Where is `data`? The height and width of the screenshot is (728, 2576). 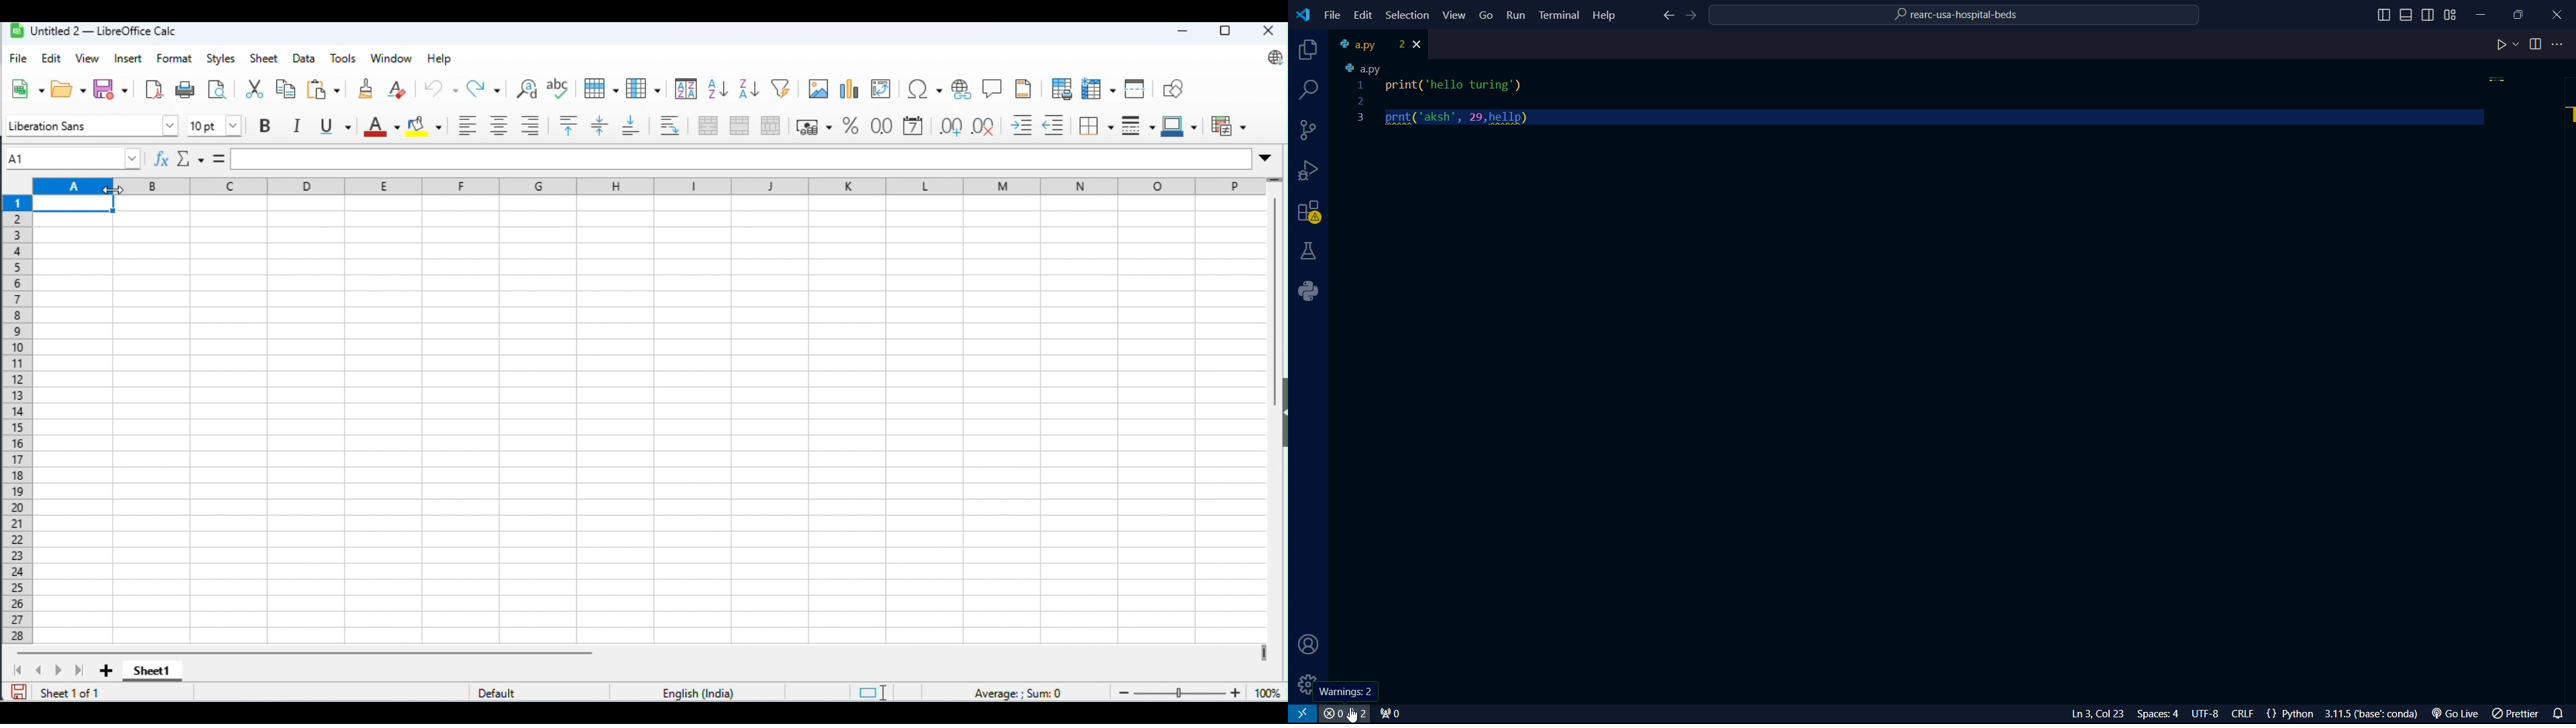
data is located at coordinates (305, 59).